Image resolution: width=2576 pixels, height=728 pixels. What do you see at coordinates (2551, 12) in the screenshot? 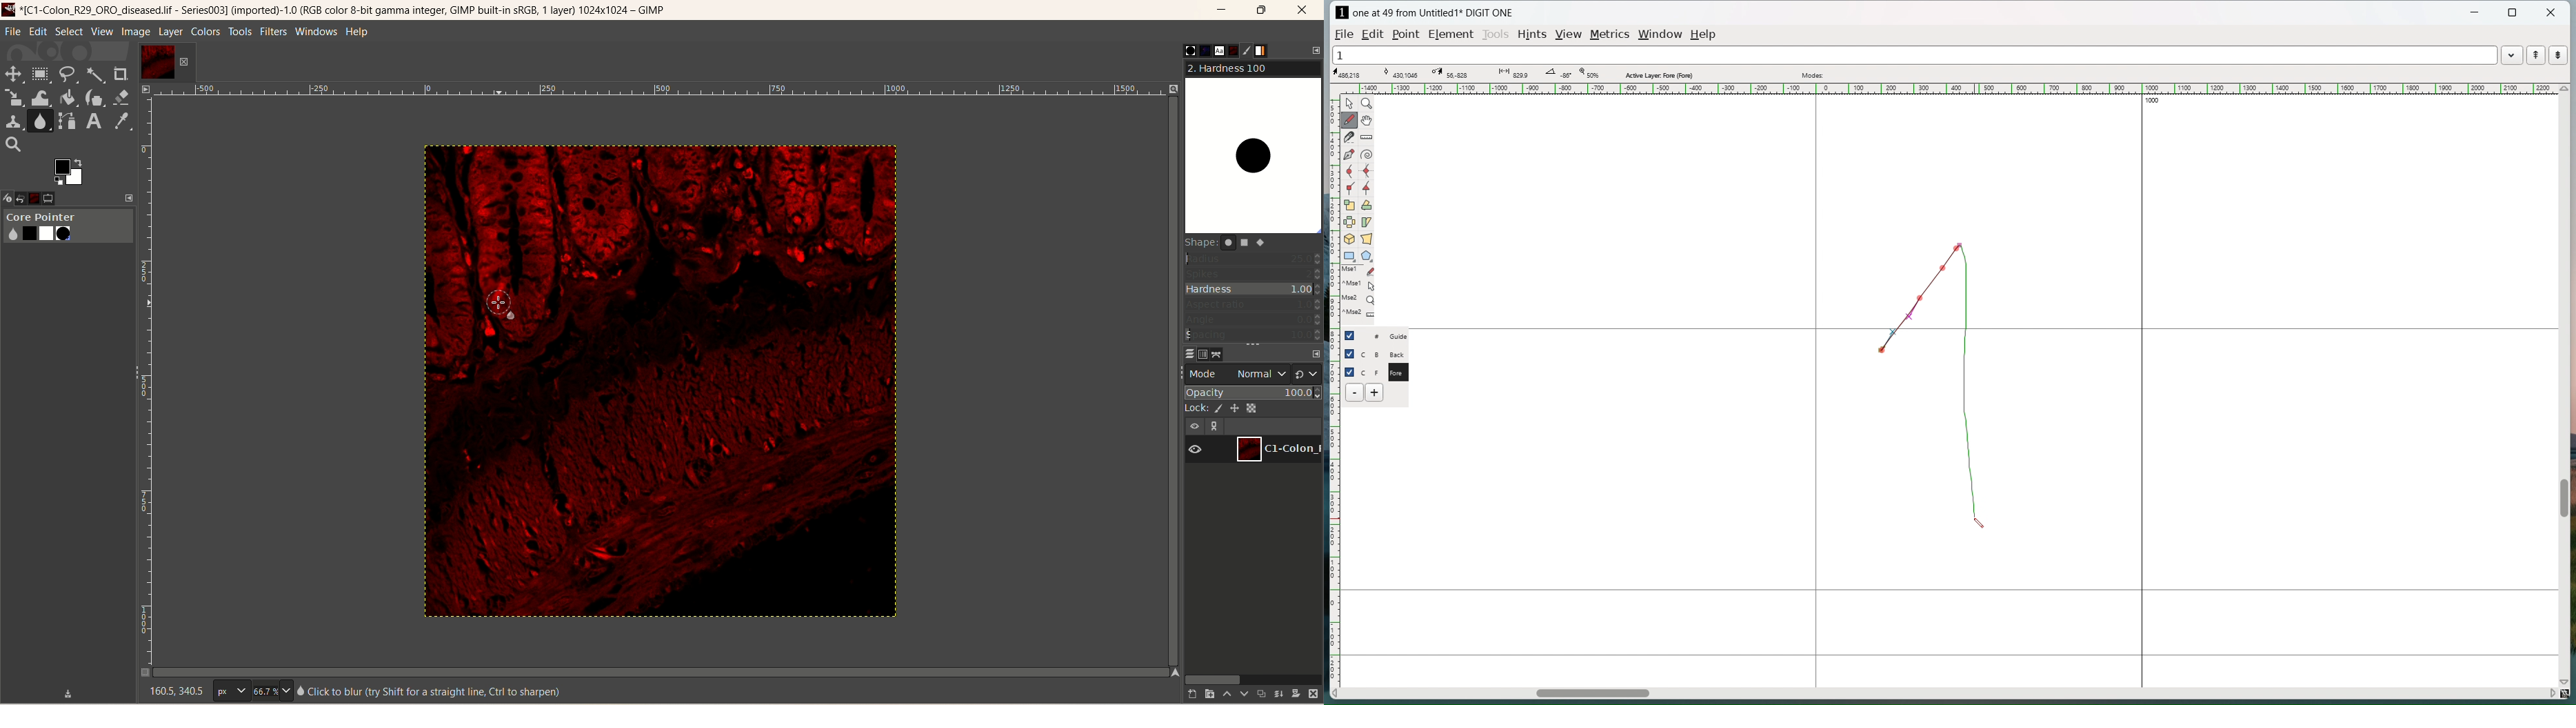
I see `close` at bounding box center [2551, 12].